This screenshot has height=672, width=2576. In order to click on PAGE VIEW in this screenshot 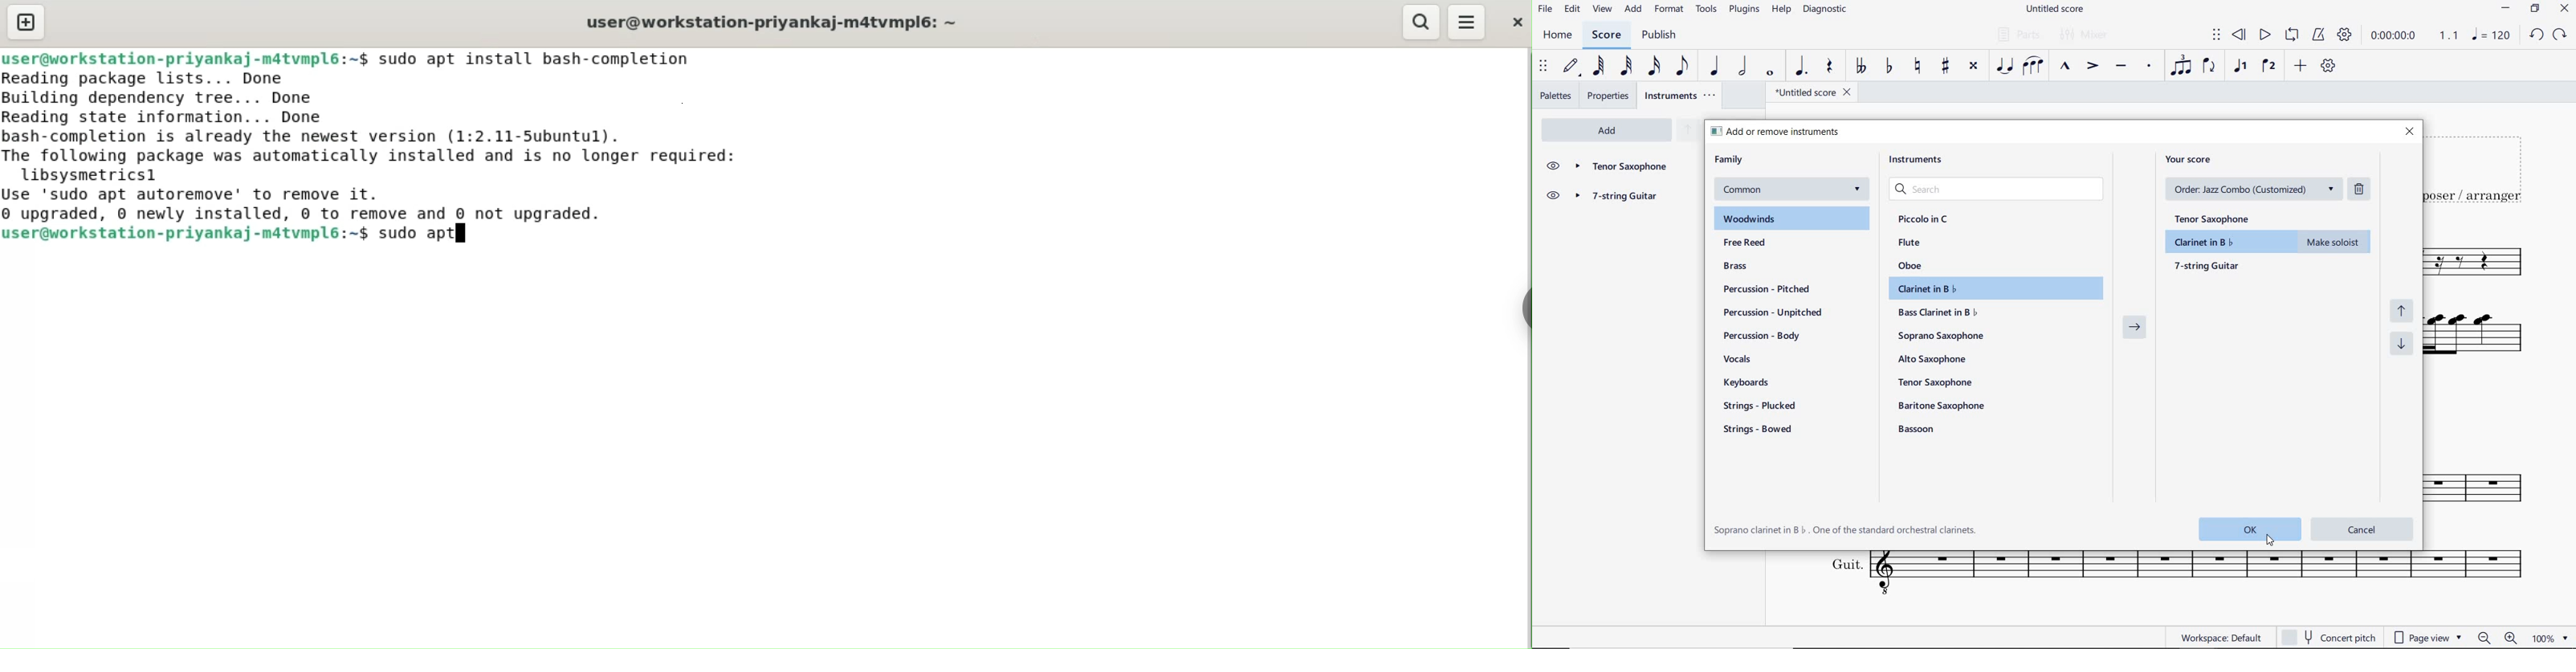, I will do `click(2428, 636)`.